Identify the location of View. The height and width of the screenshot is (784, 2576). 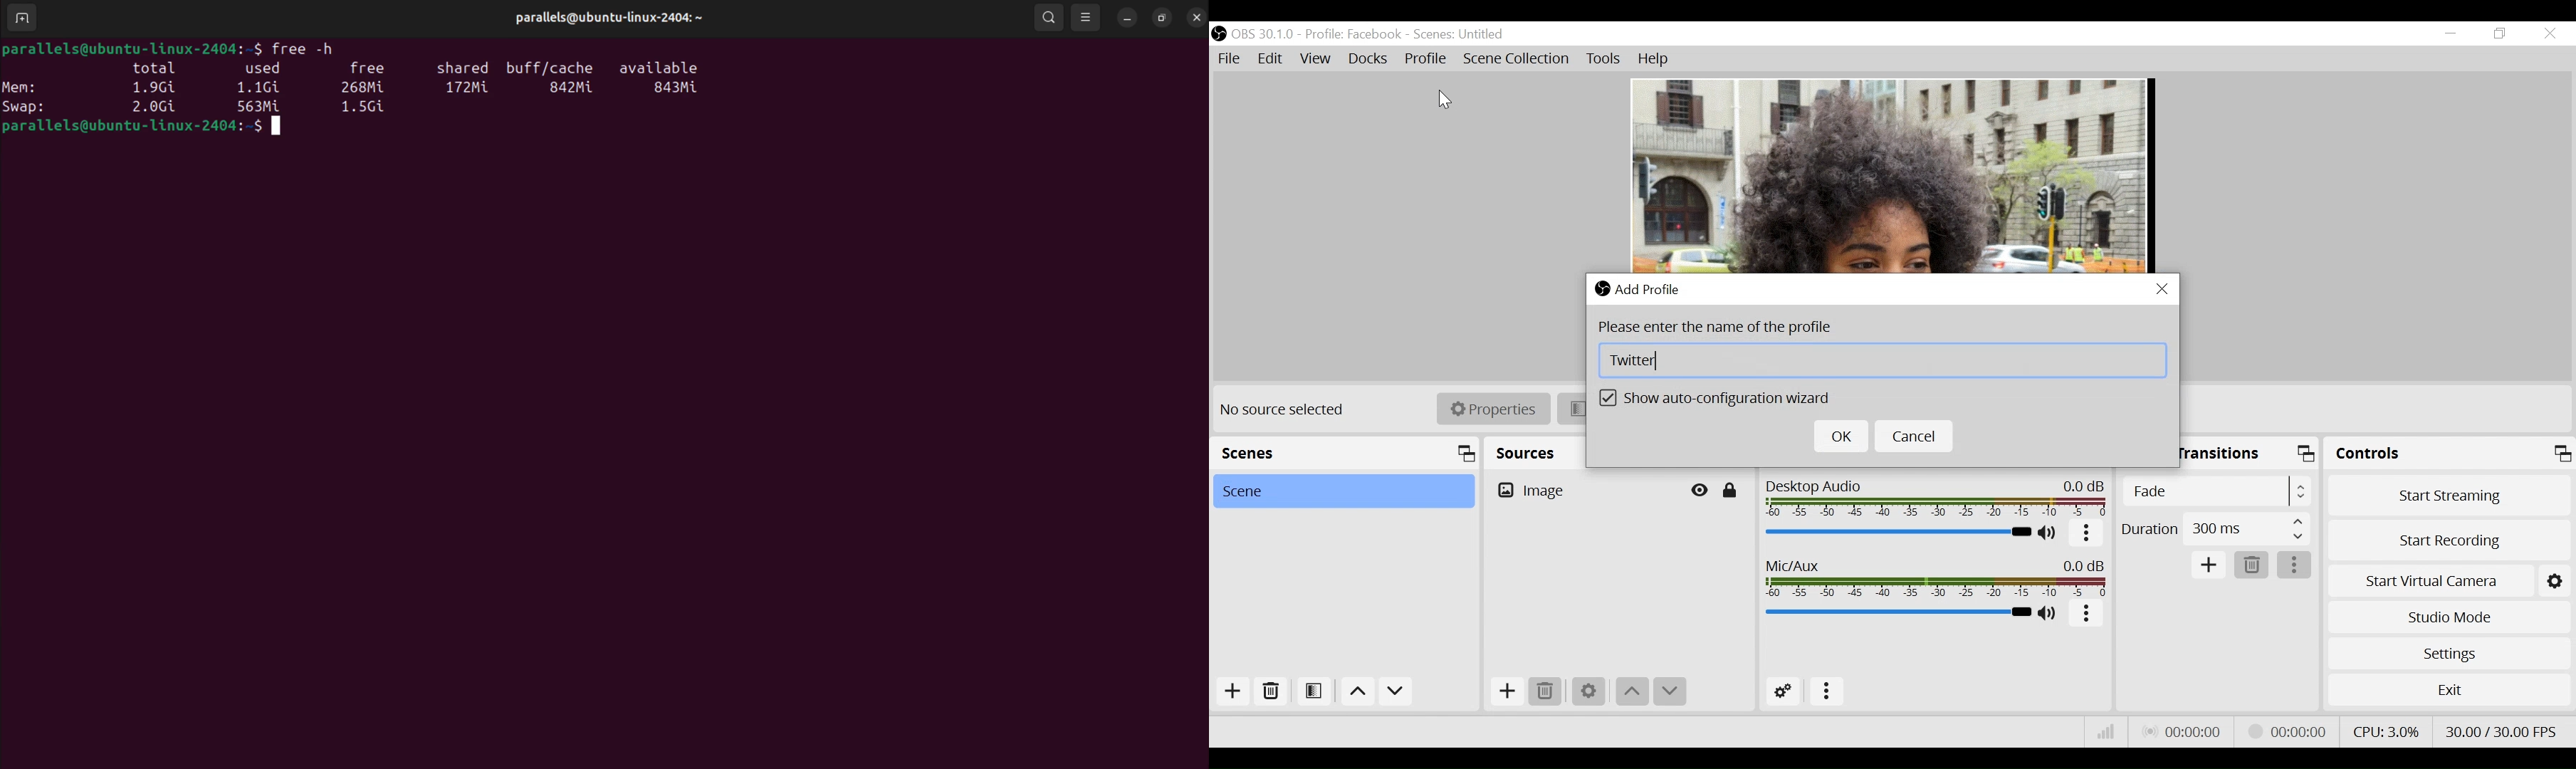
(1317, 59).